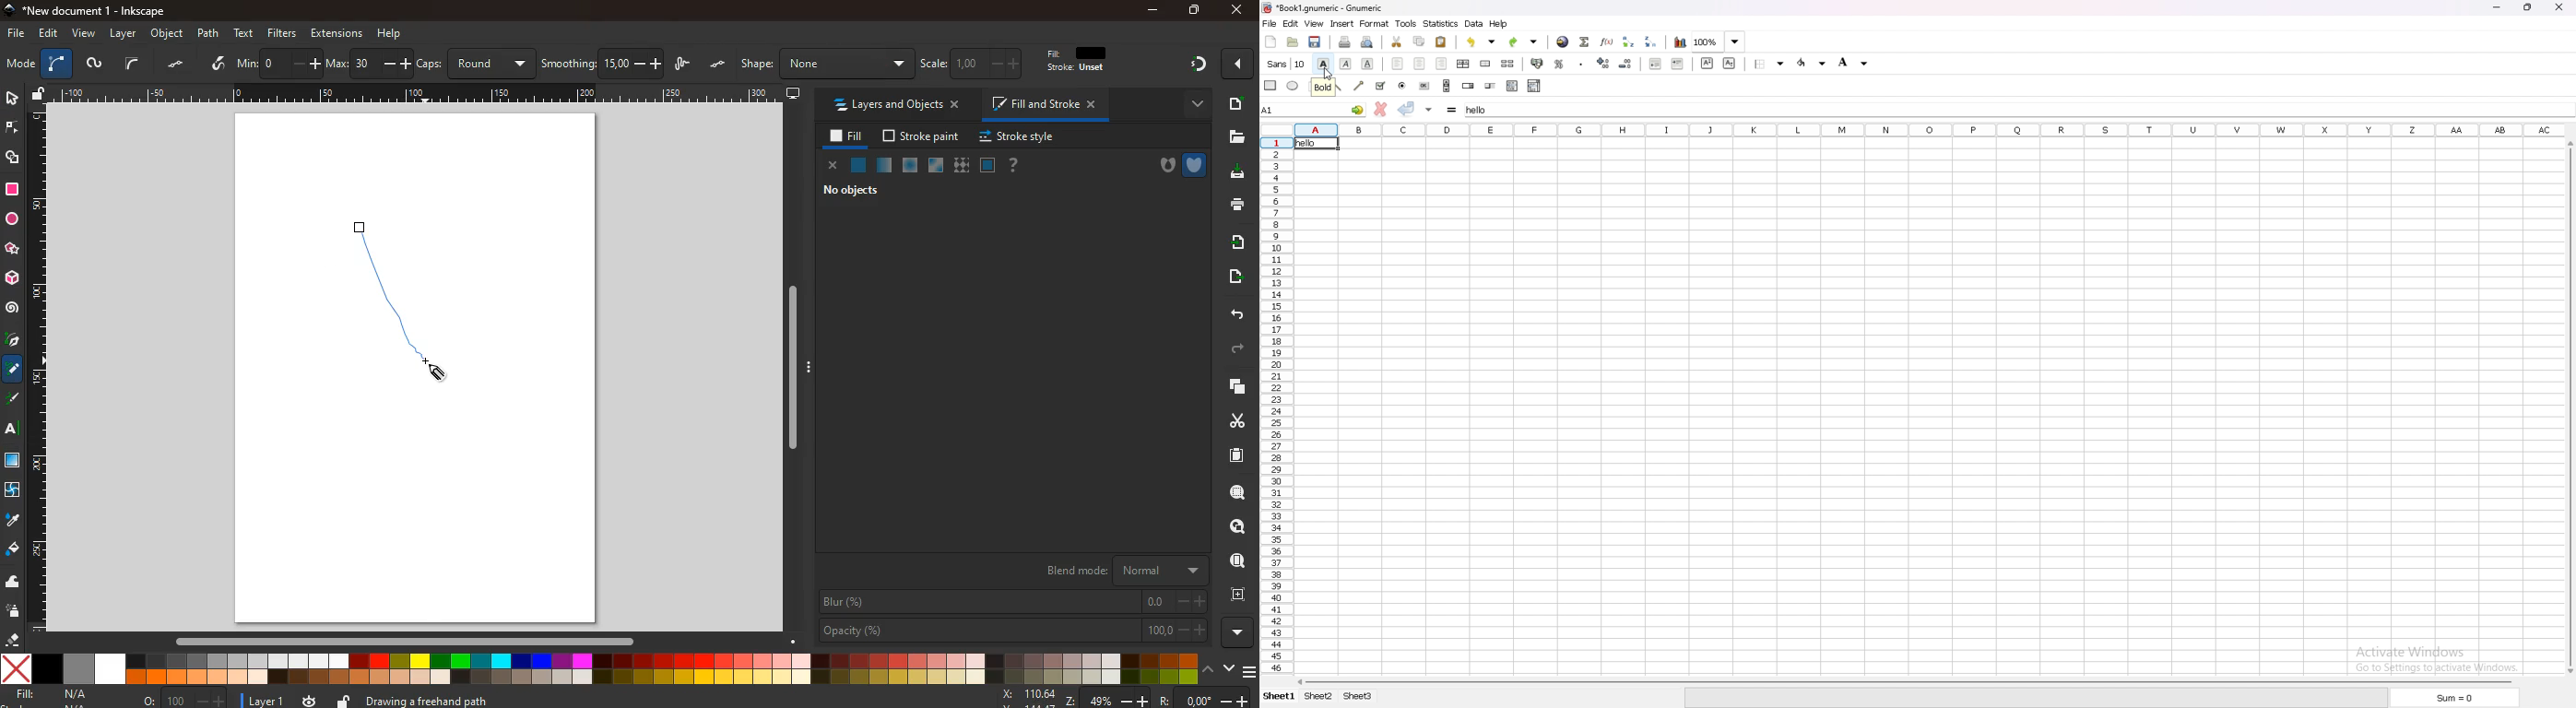 The width and height of the screenshot is (2576, 728). Describe the element at coordinates (1236, 562) in the screenshot. I see `look` at that location.